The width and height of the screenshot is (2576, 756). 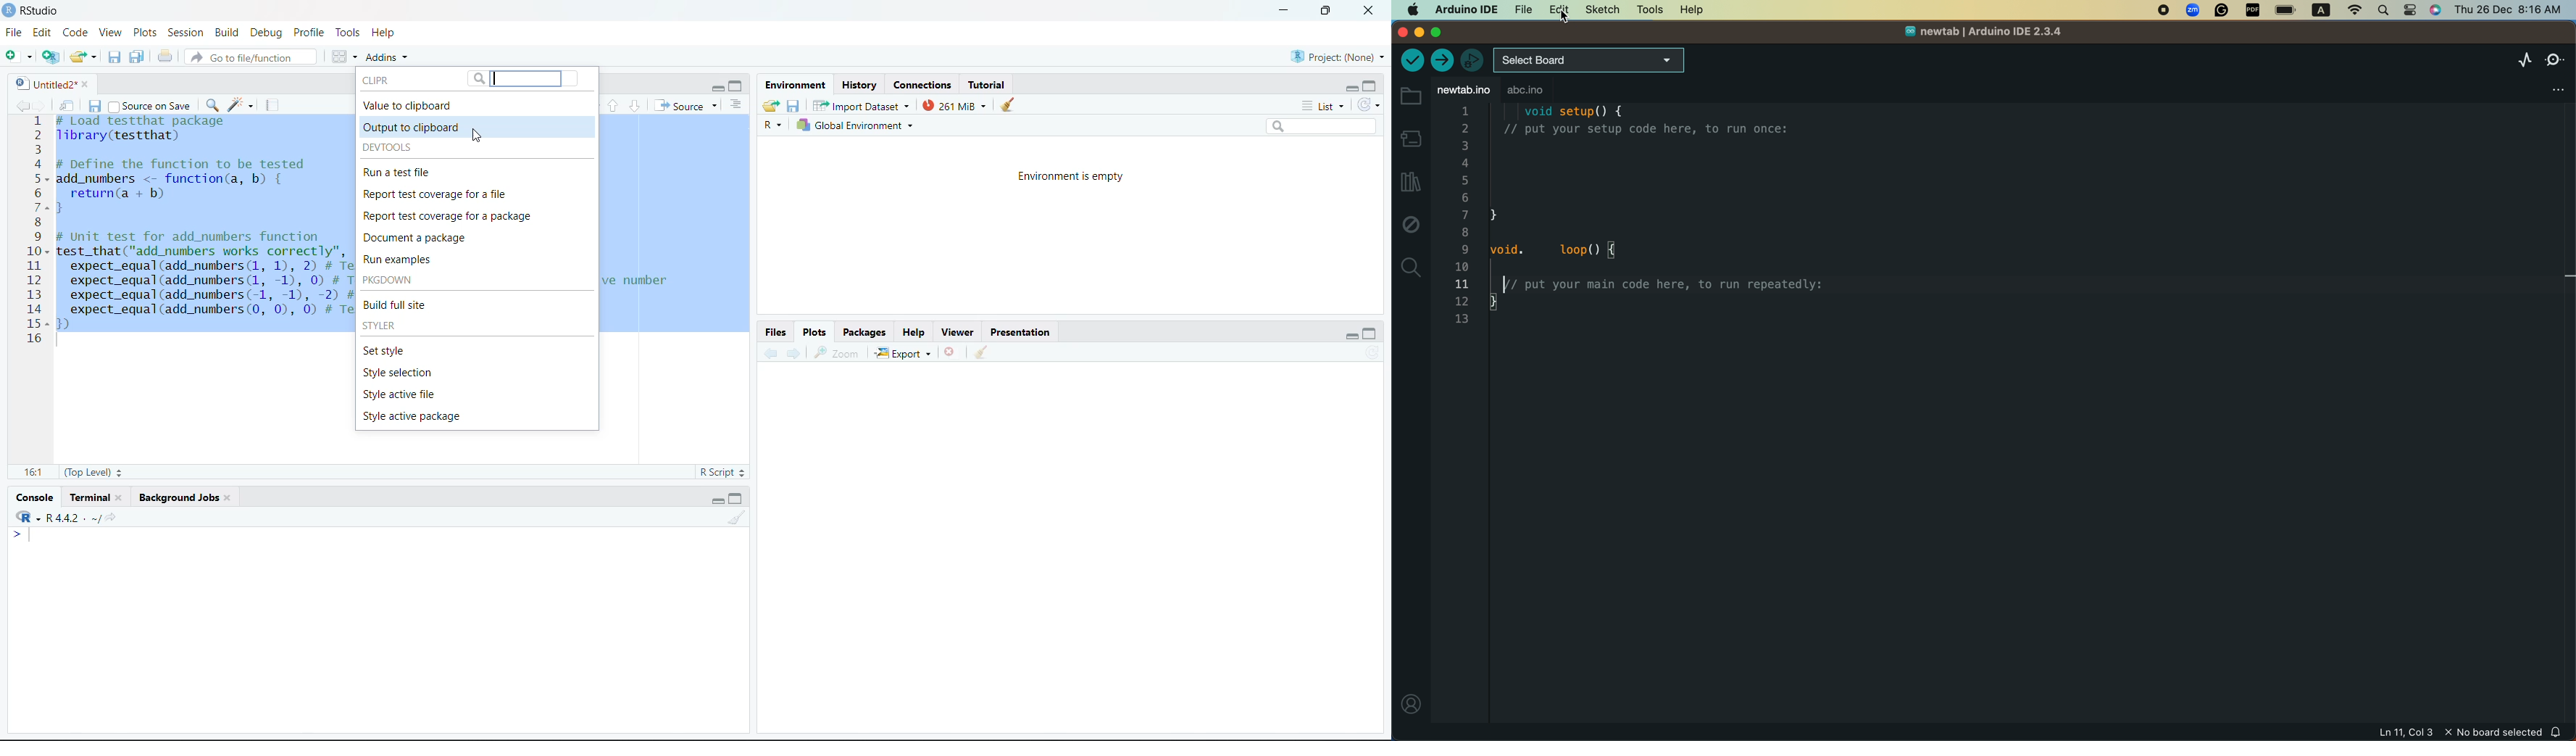 I want to click on List, so click(x=1323, y=105).